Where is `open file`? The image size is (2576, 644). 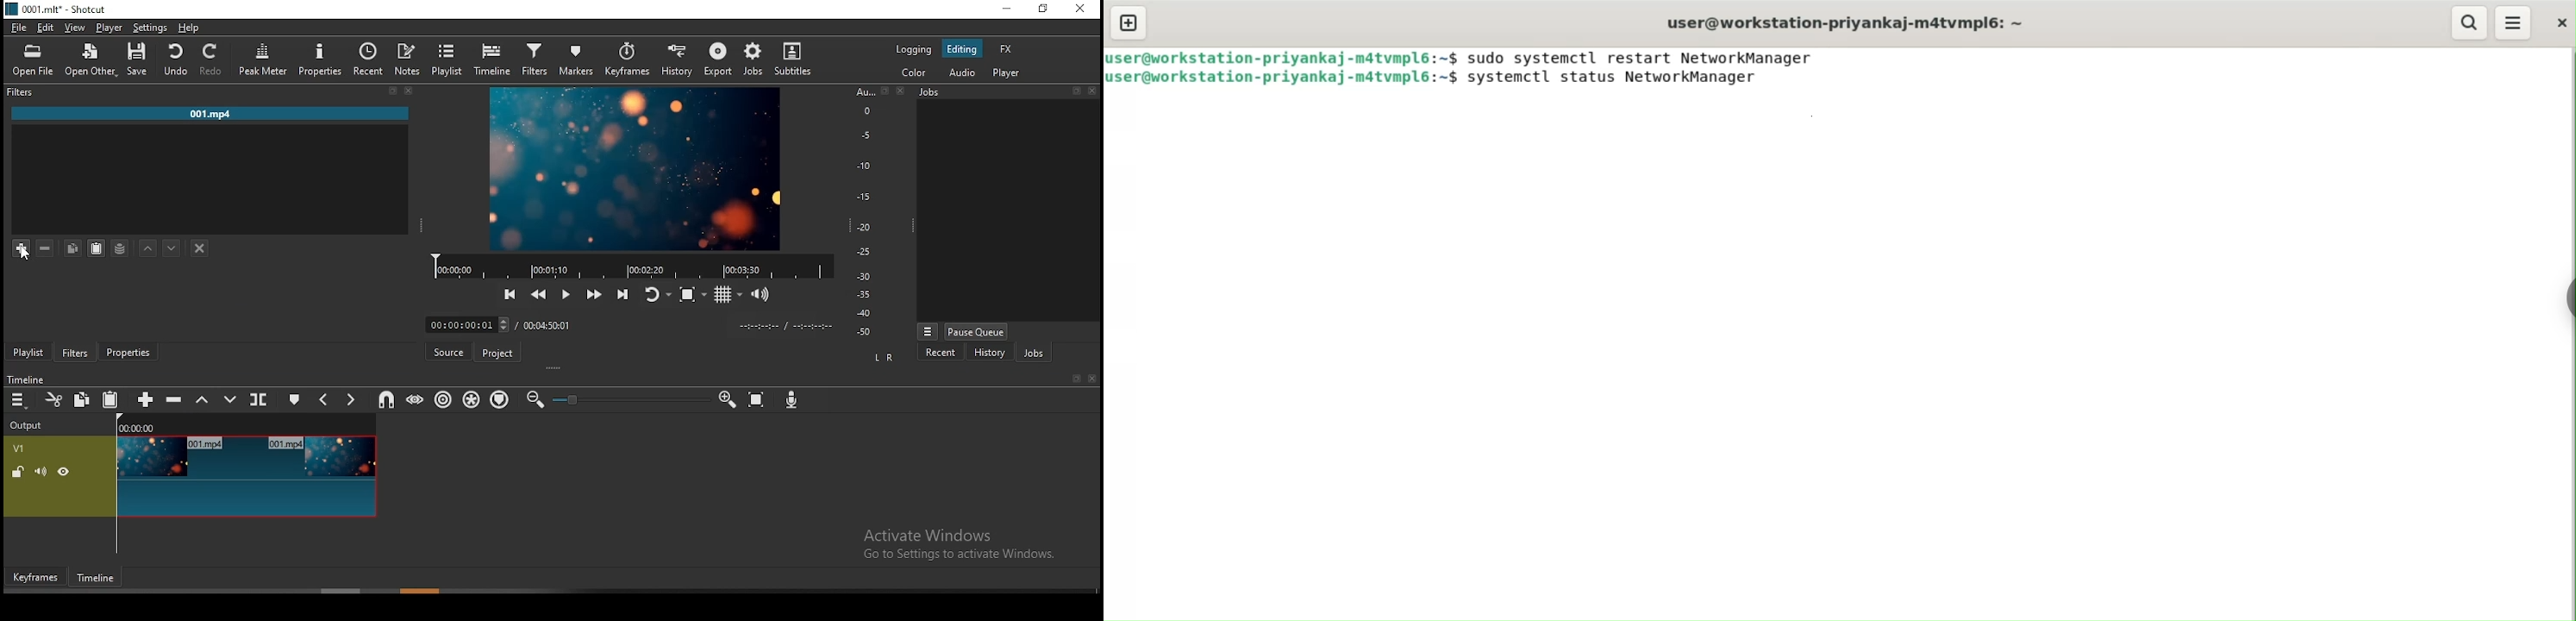
open file is located at coordinates (34, 60).